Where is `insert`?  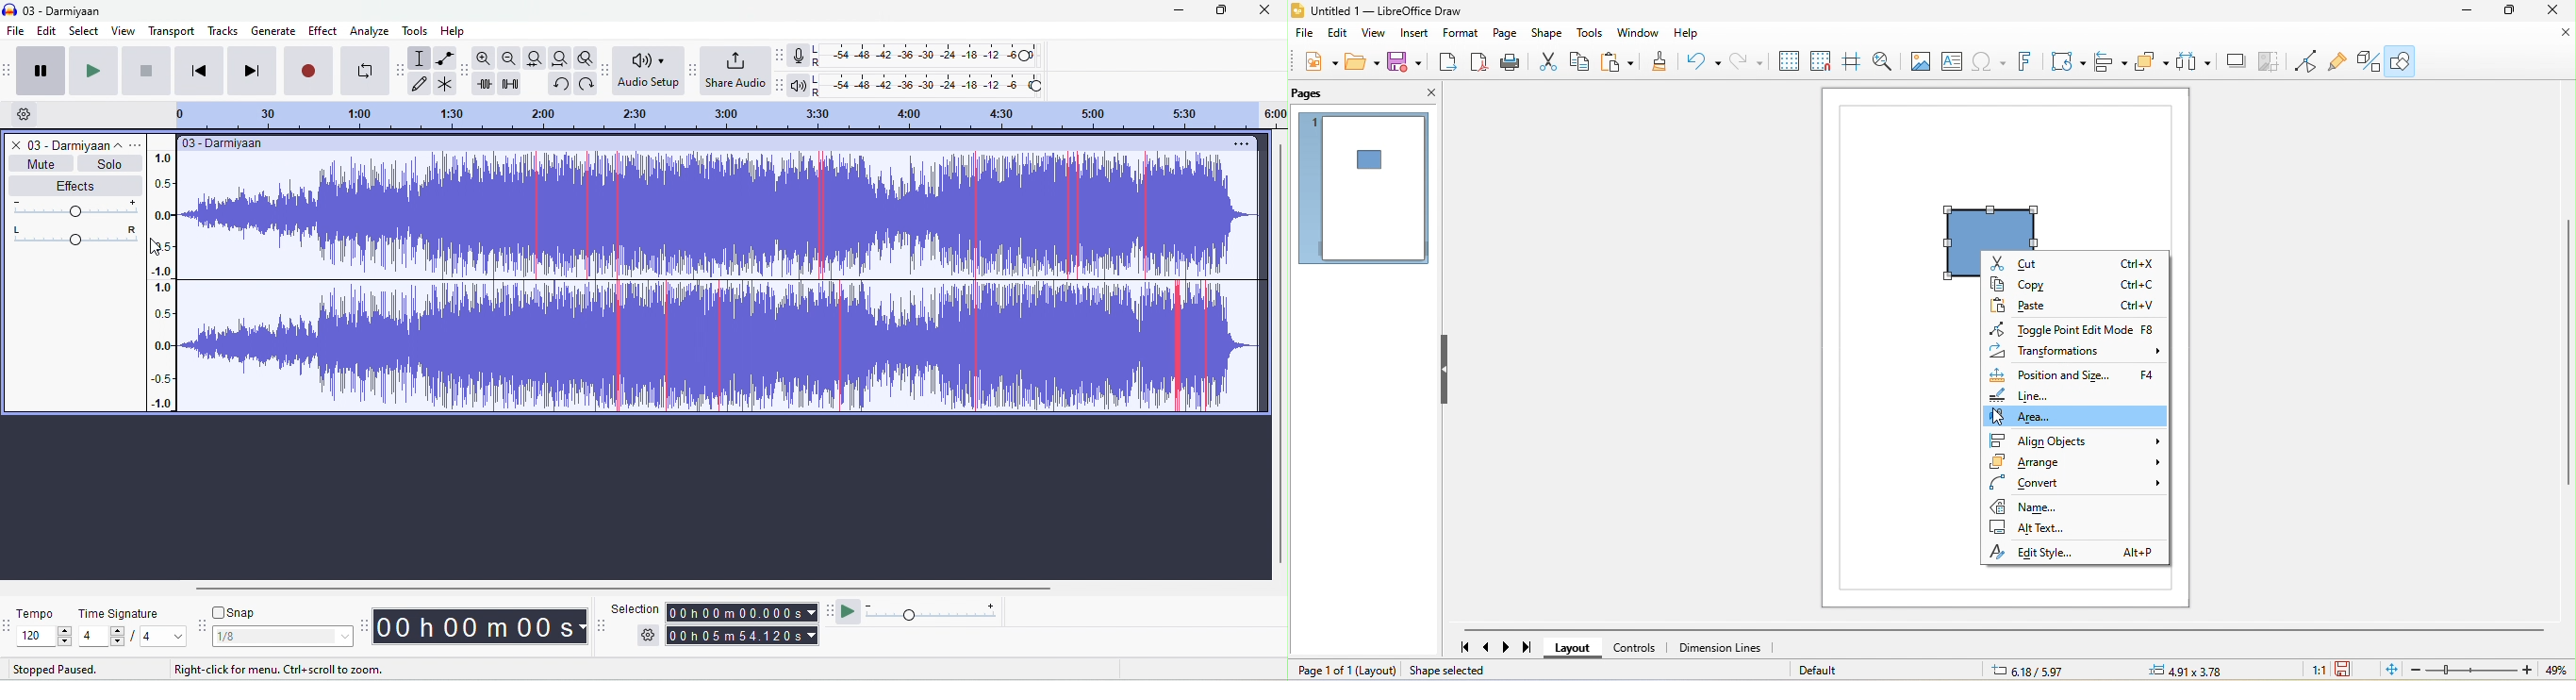 insert is located at coordinates (1414, 36).